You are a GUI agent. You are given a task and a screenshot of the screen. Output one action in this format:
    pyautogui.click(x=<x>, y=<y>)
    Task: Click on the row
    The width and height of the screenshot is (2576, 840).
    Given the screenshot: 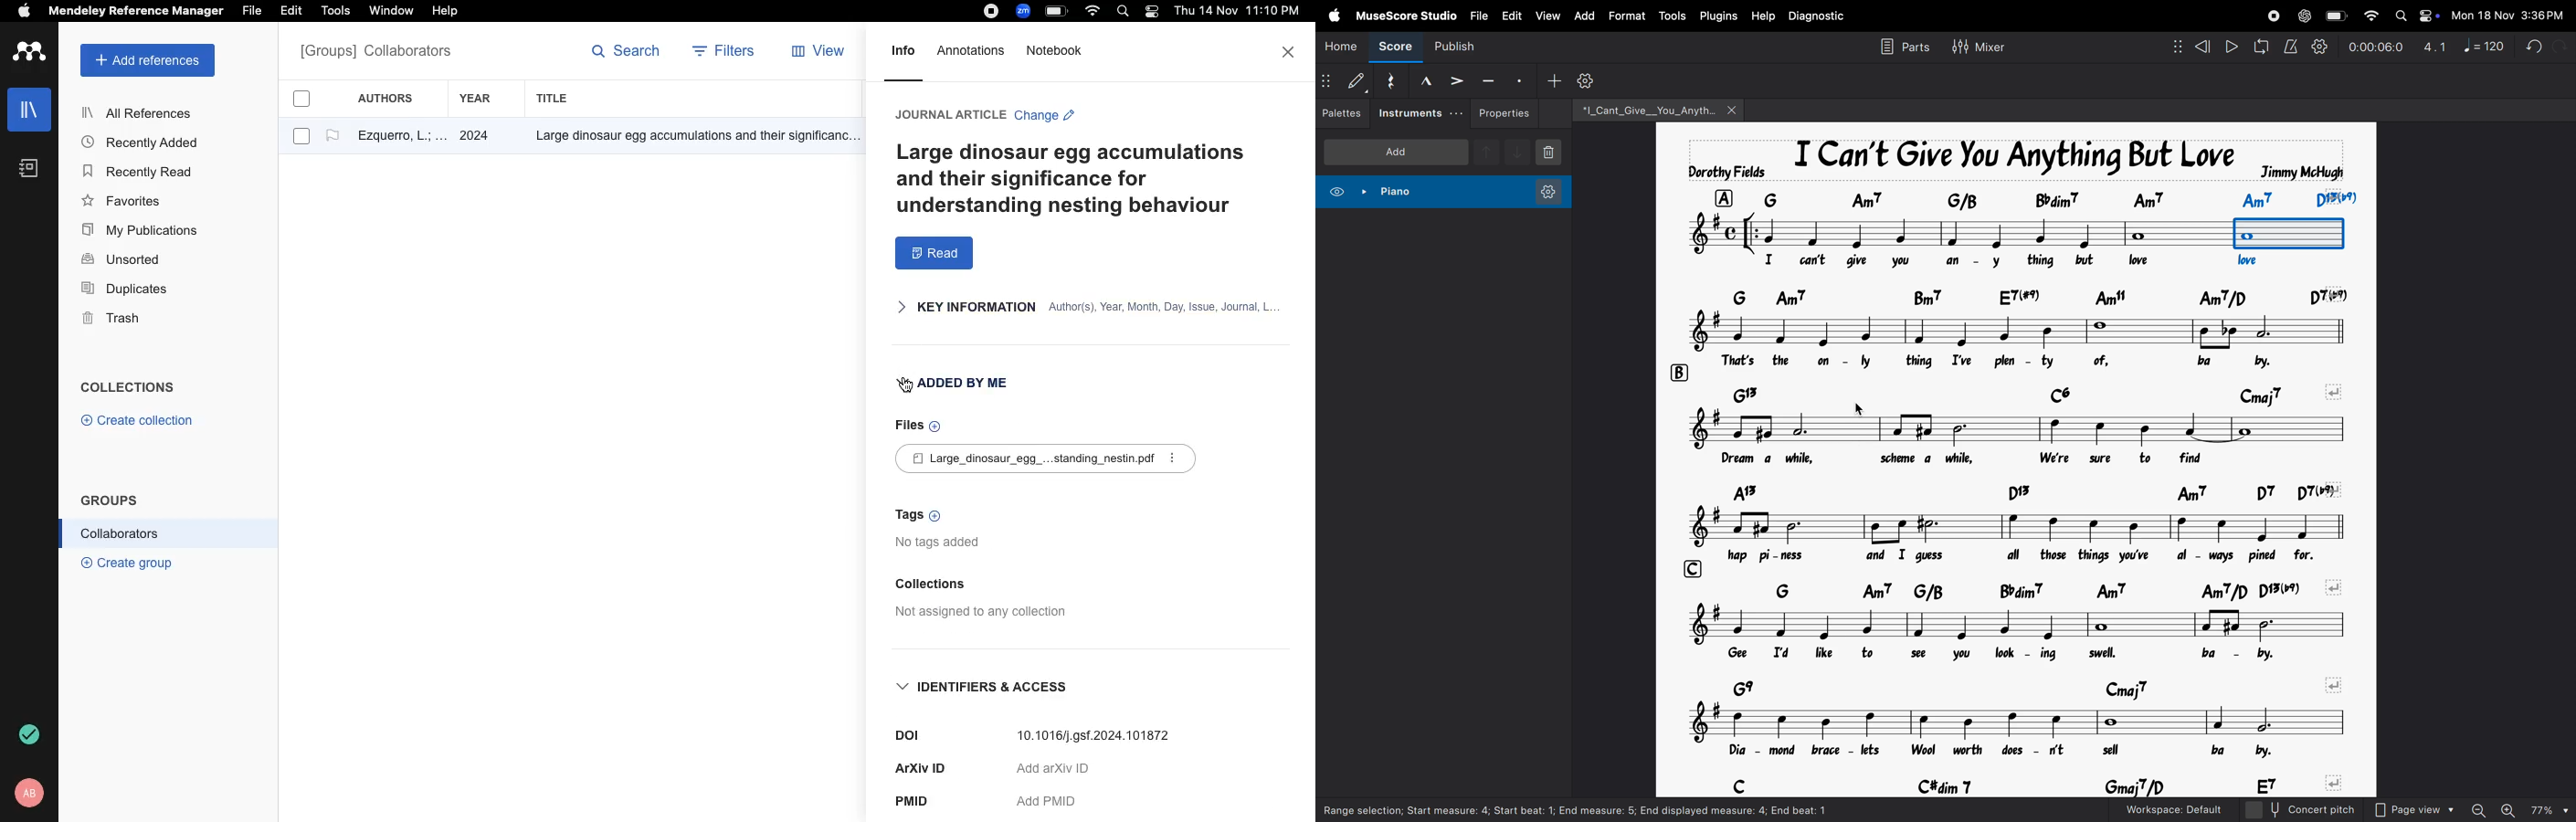 What is the action you would take?
    pyautogui.click(x=1678, y=371)
    